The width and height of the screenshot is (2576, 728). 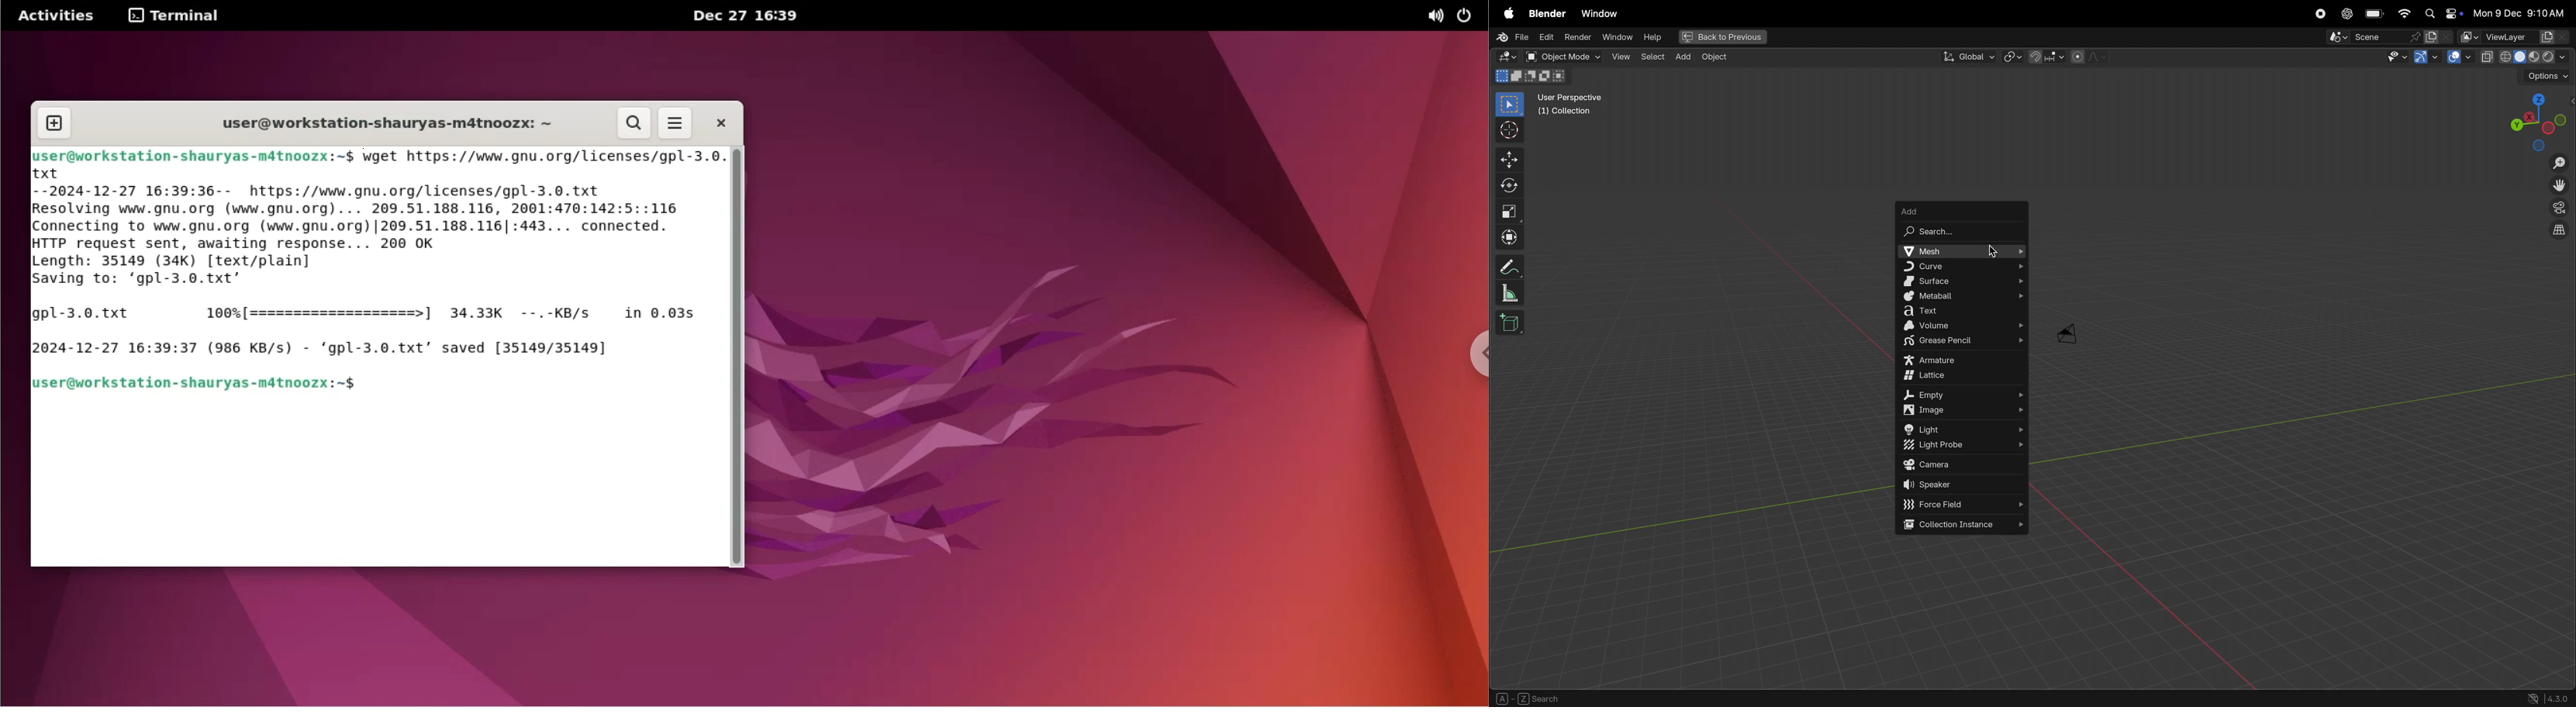 I want to click on select, so click(x=1652, y=55).